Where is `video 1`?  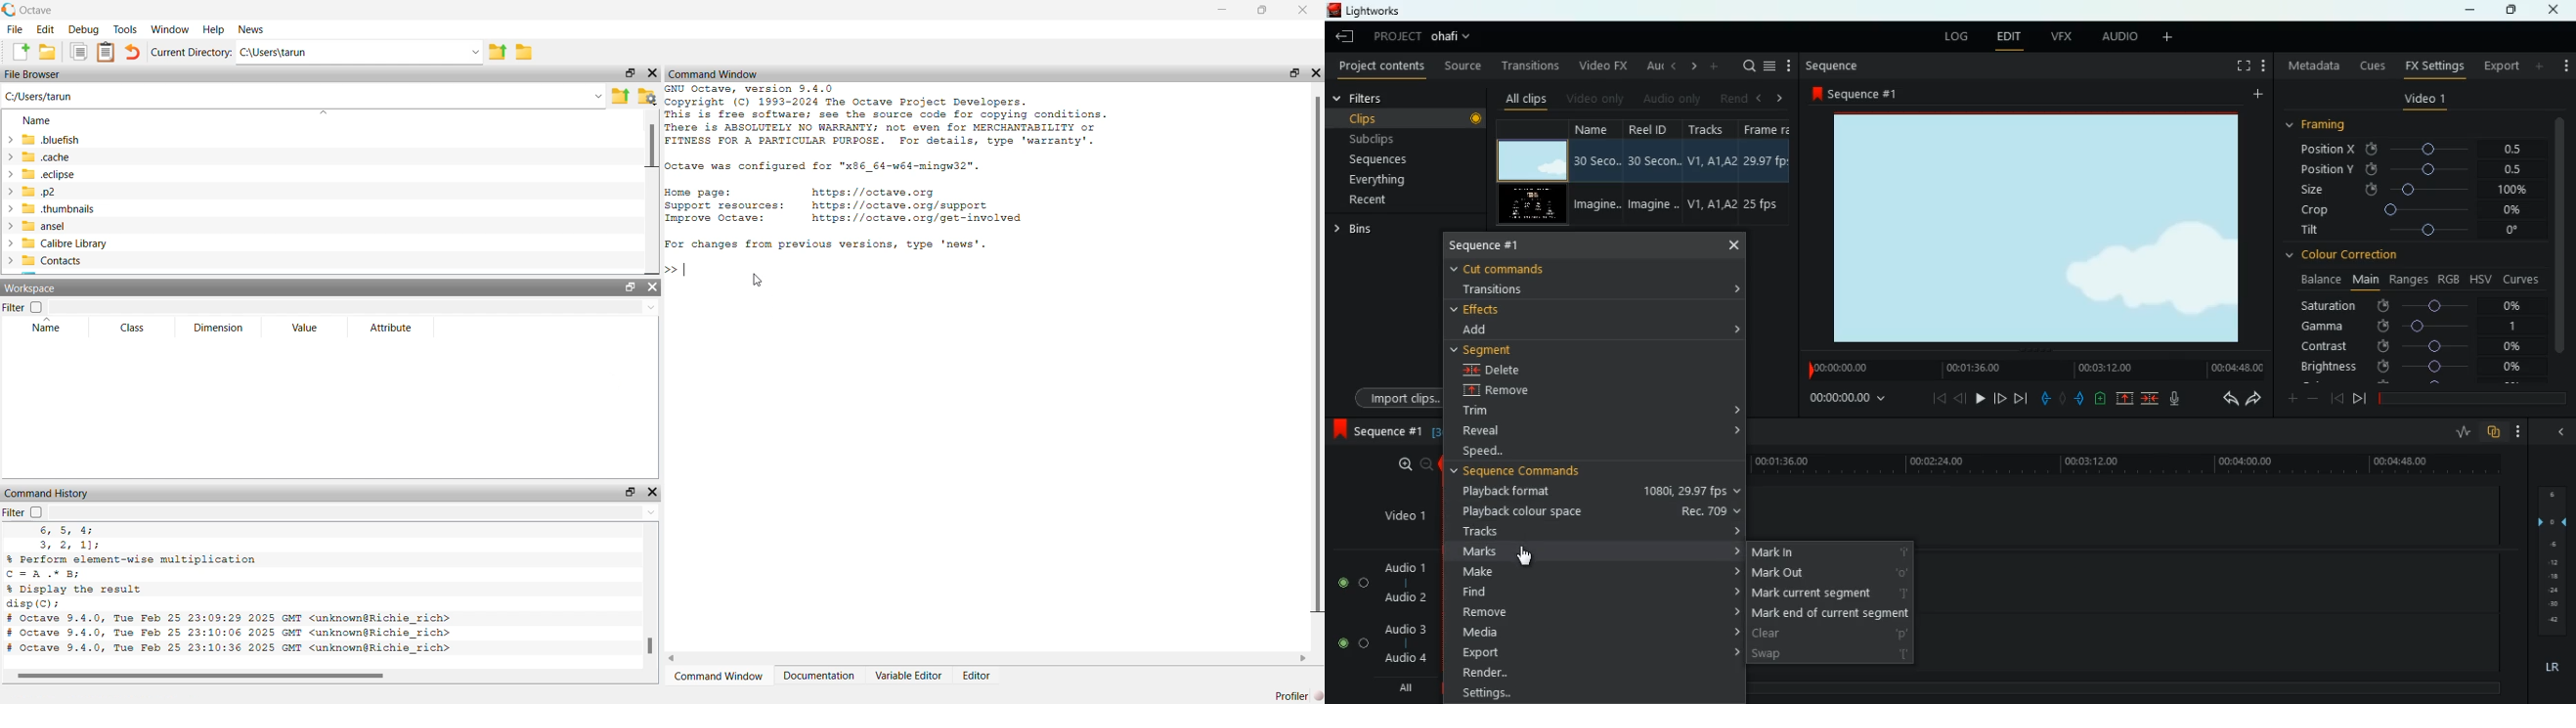
video 1 is located at coordinates (1402, 514).